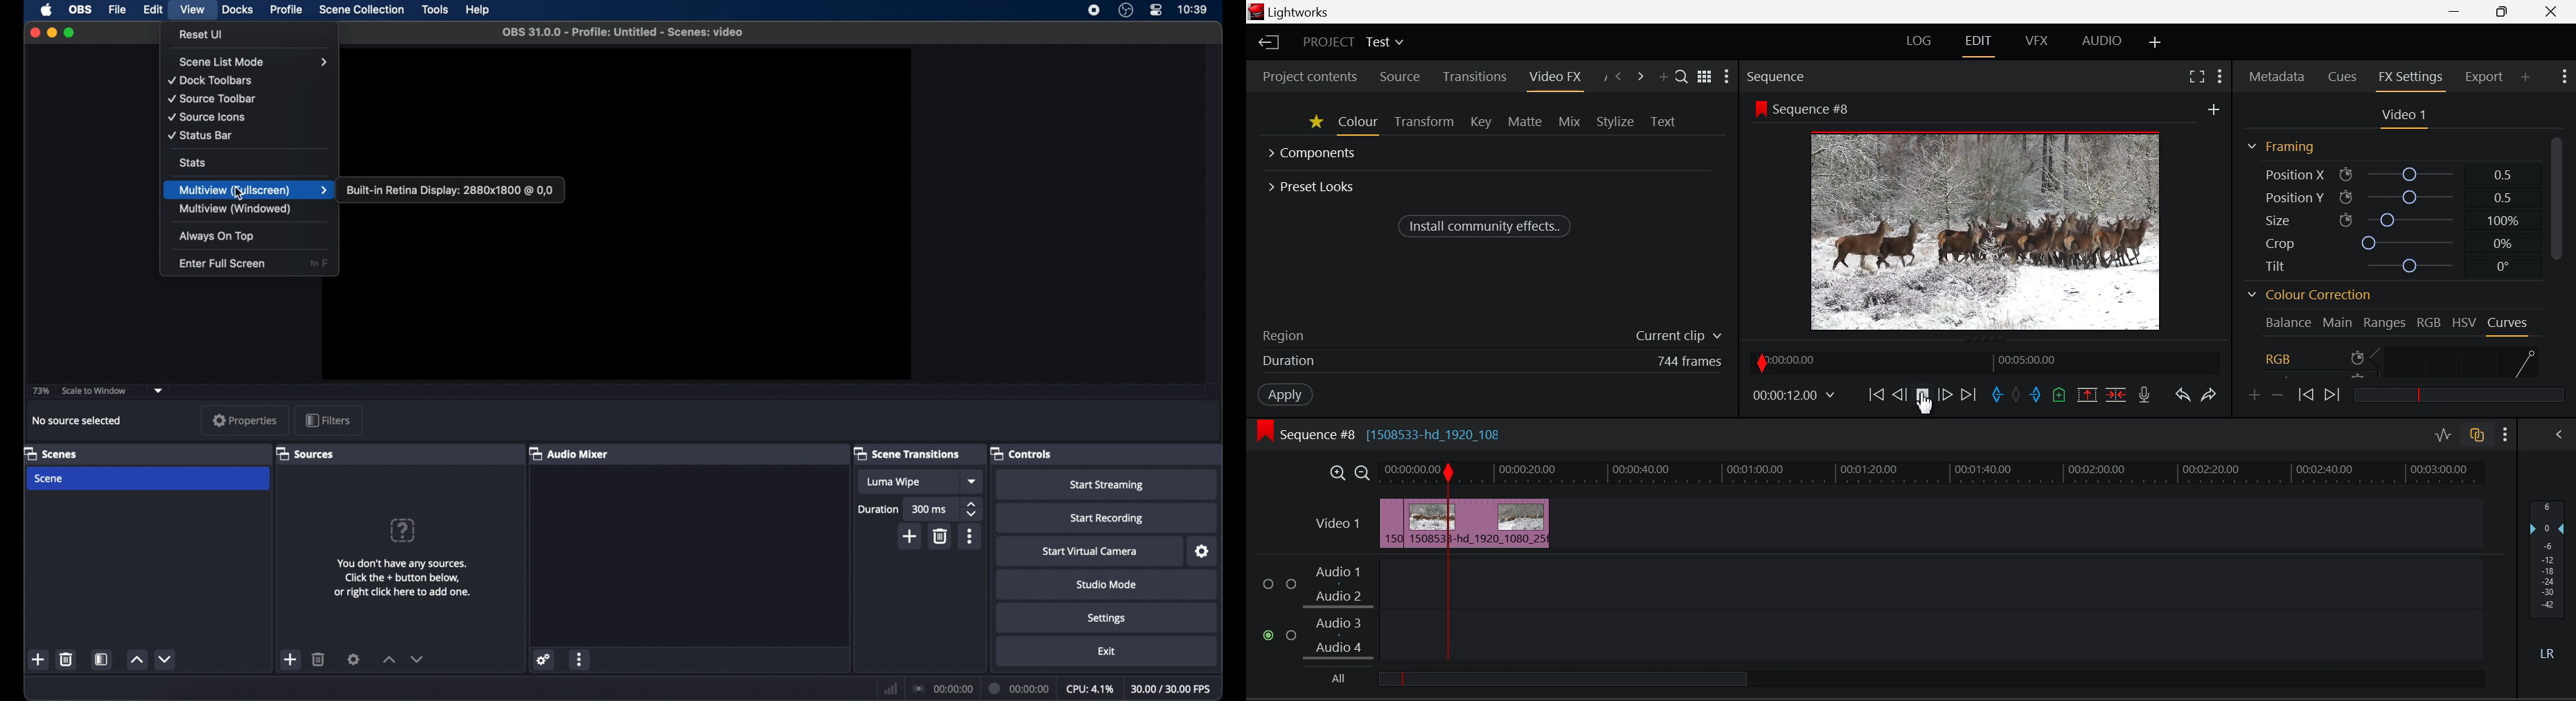 Image resolution: width=2576 pixels, height=728 pixels. Describe the element at coordinates (1455, 562) in the screenshot. I see `Second Clip Cut Point` at that location.